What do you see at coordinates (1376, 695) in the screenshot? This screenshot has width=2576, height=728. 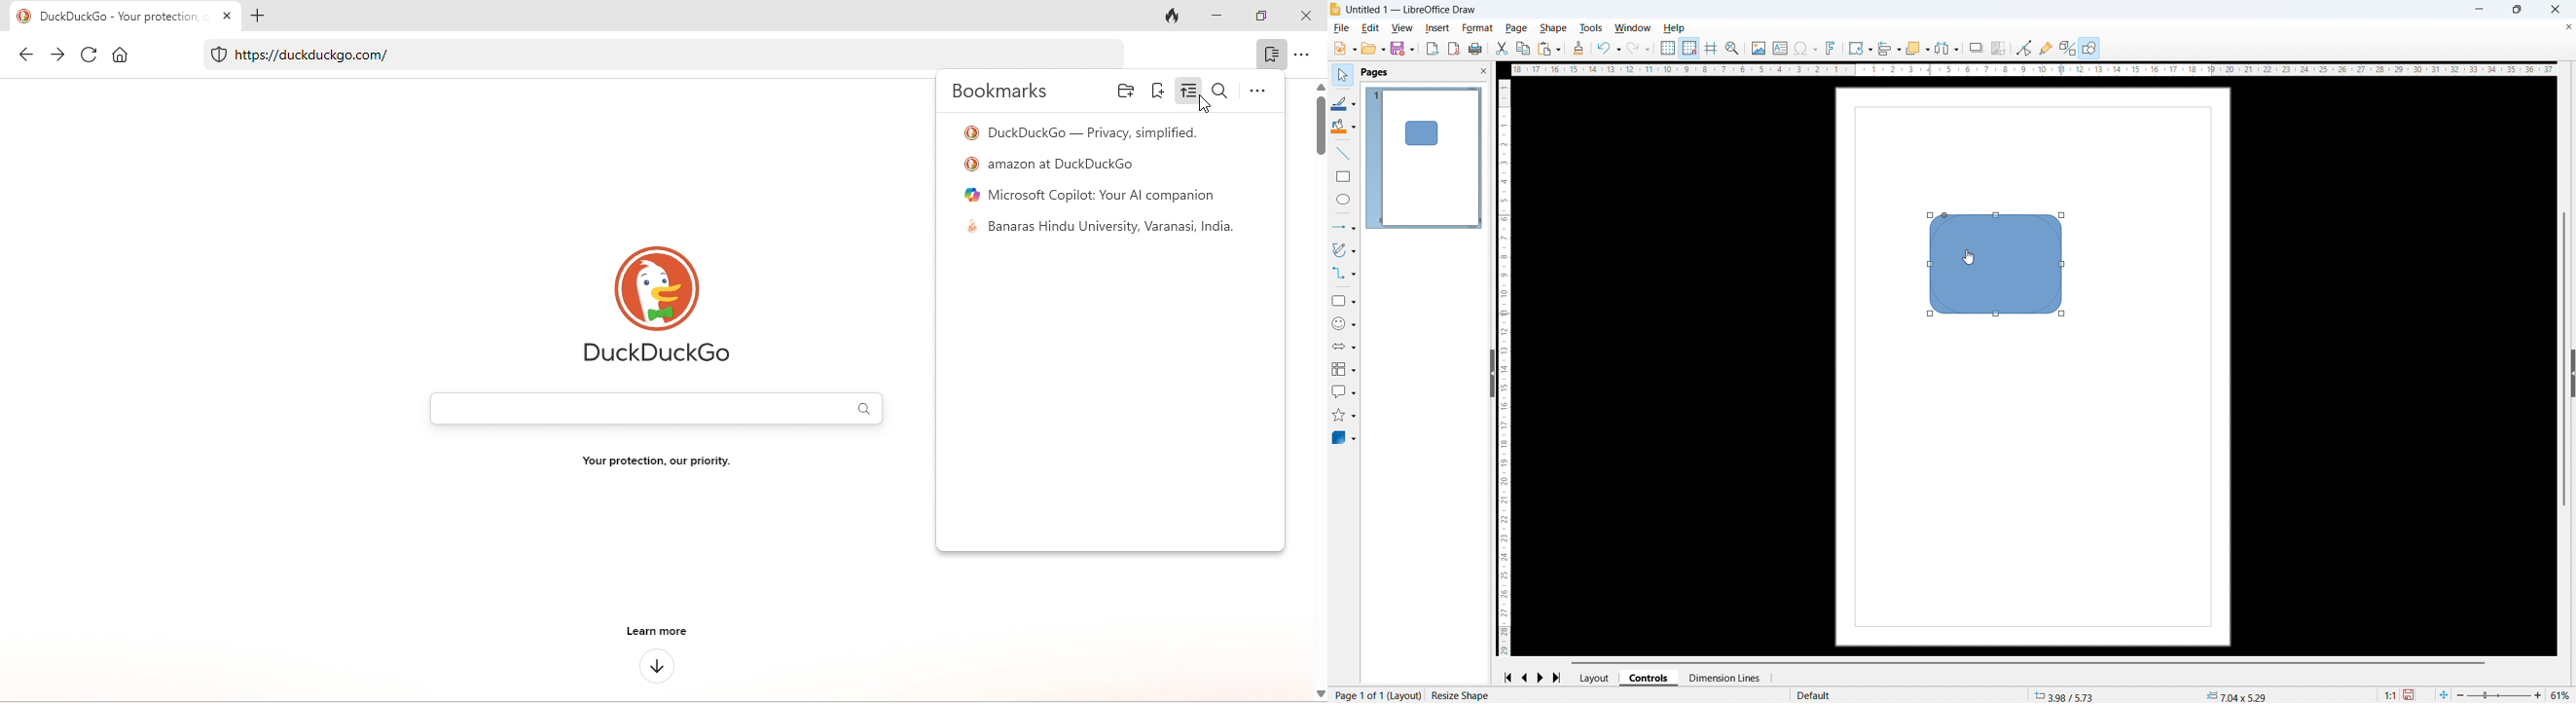 I see `Page number ` at bounding box center [1376, 695].